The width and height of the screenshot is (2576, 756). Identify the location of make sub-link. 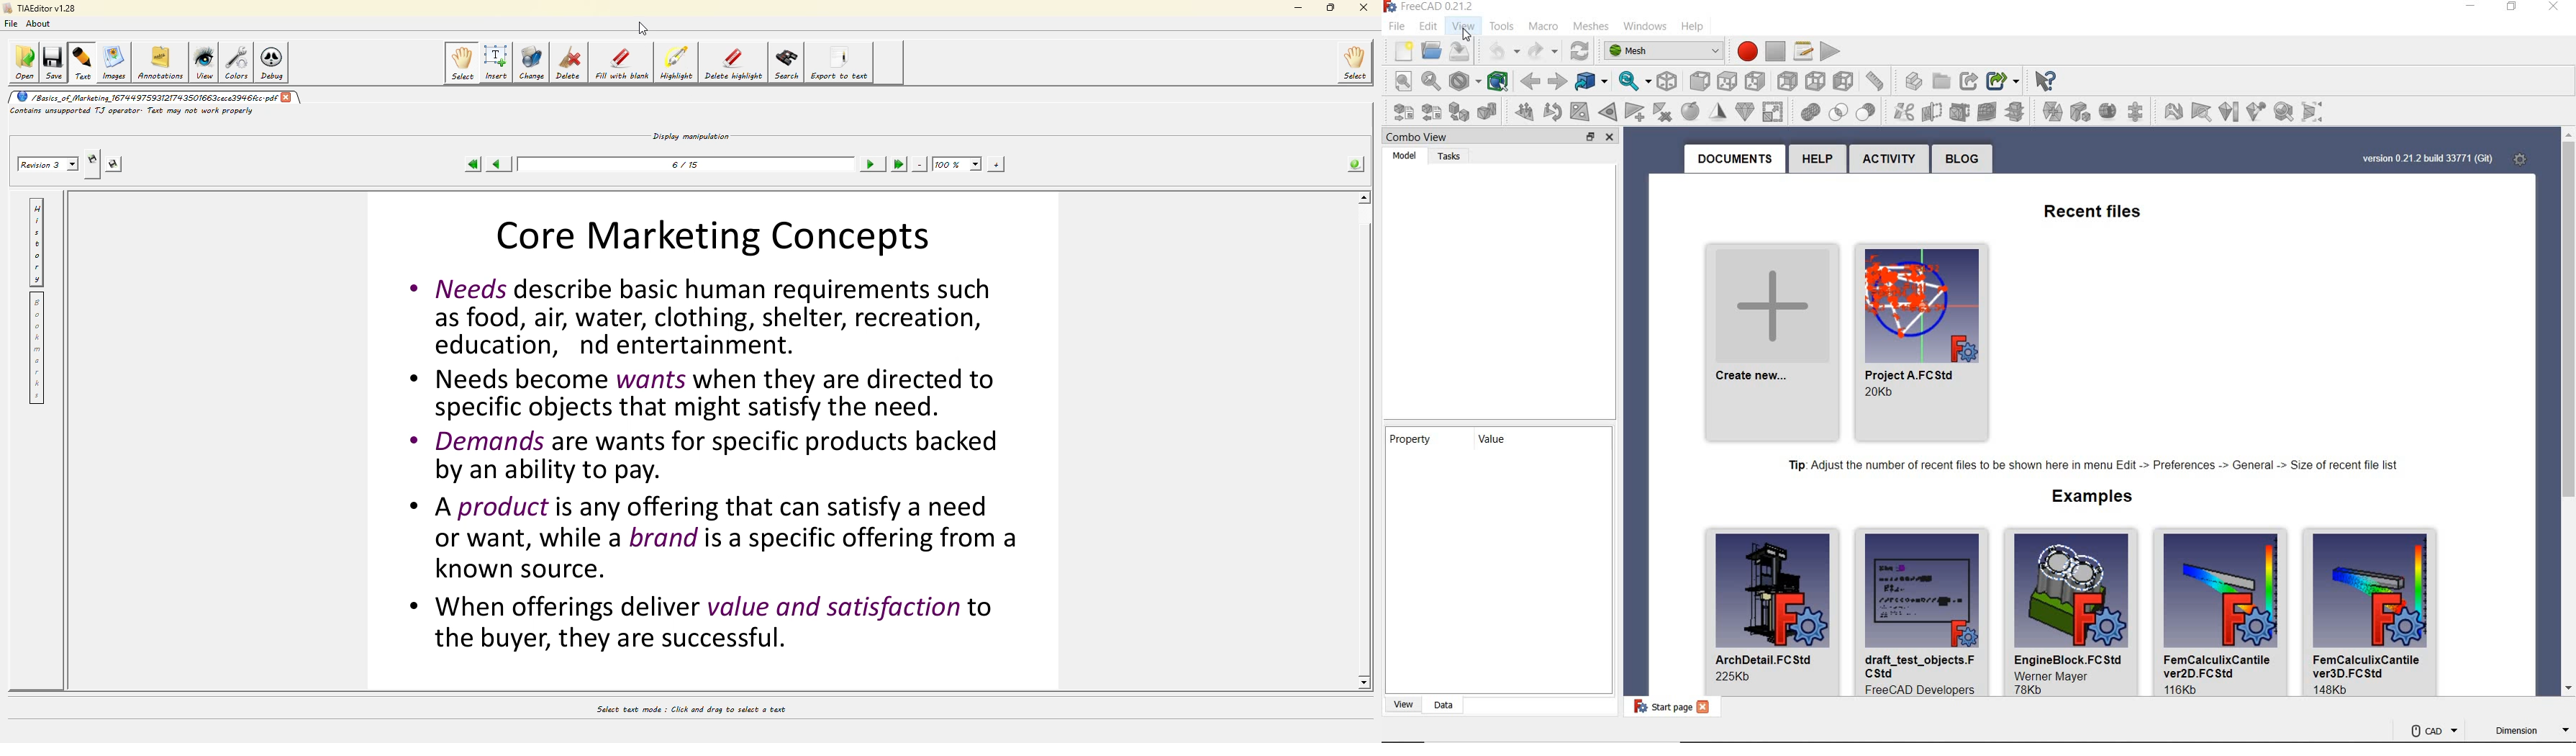
(1972, 77).